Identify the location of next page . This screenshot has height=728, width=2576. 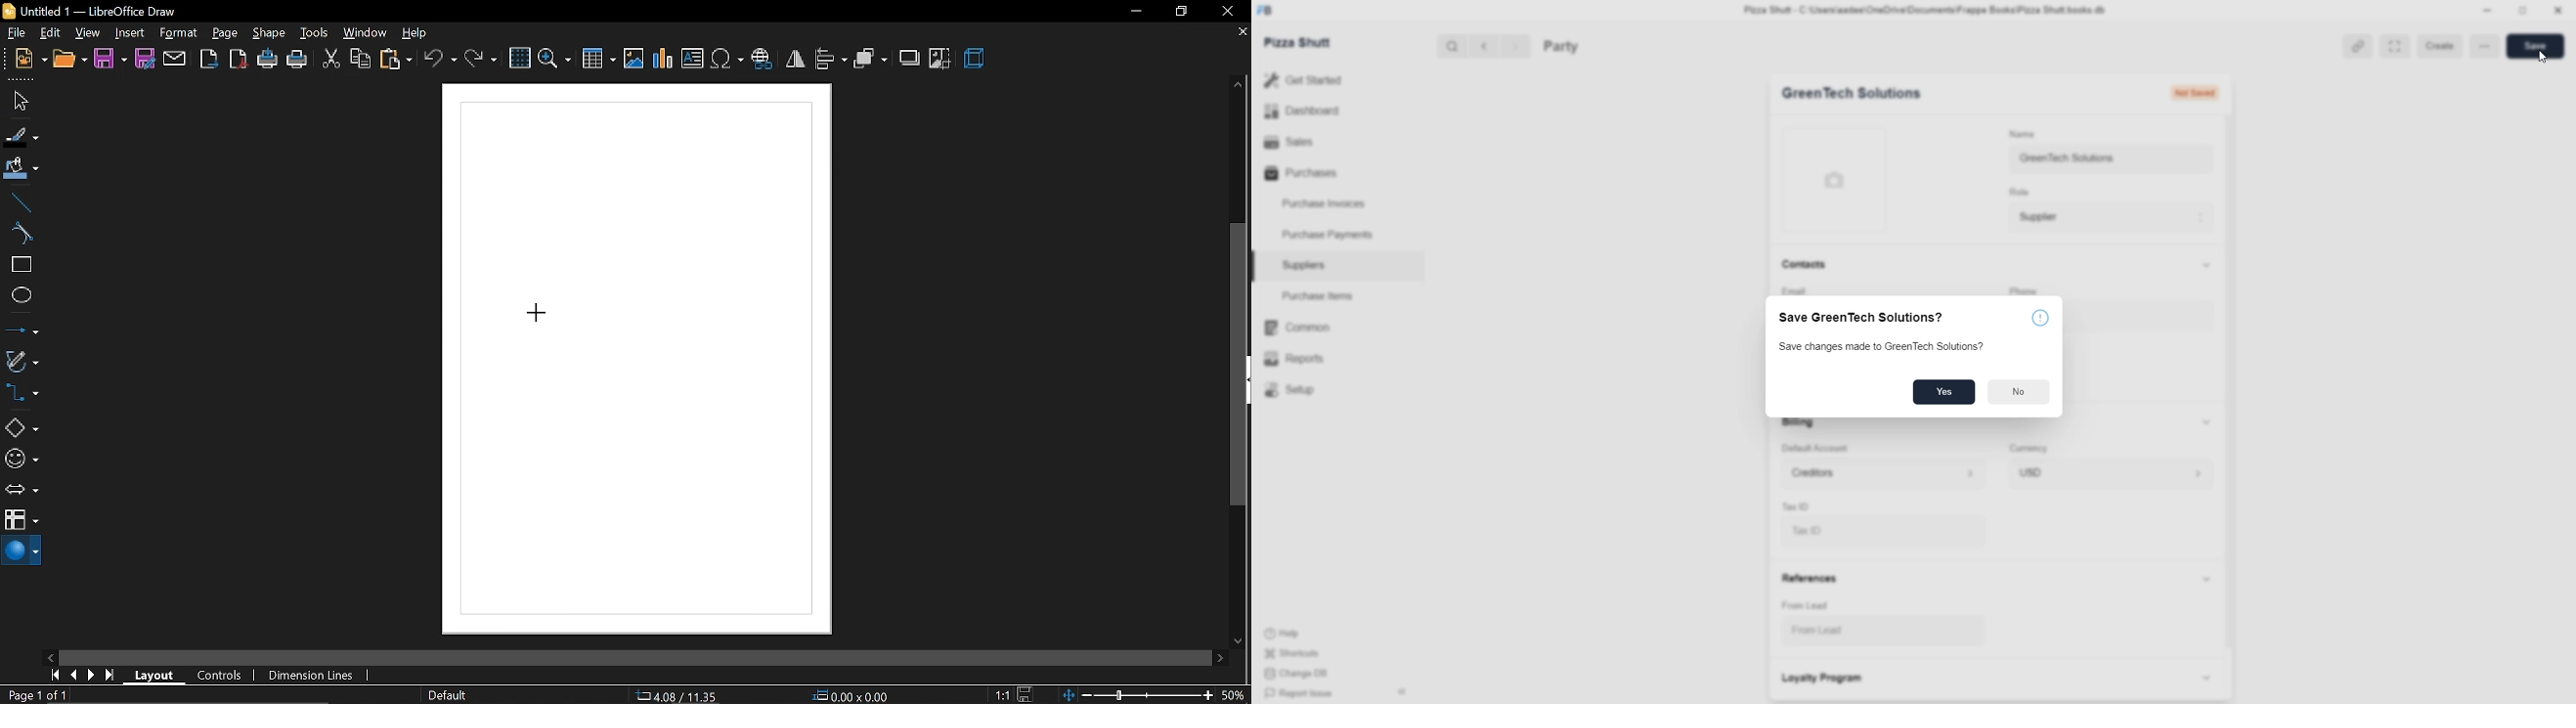
(94, 674).